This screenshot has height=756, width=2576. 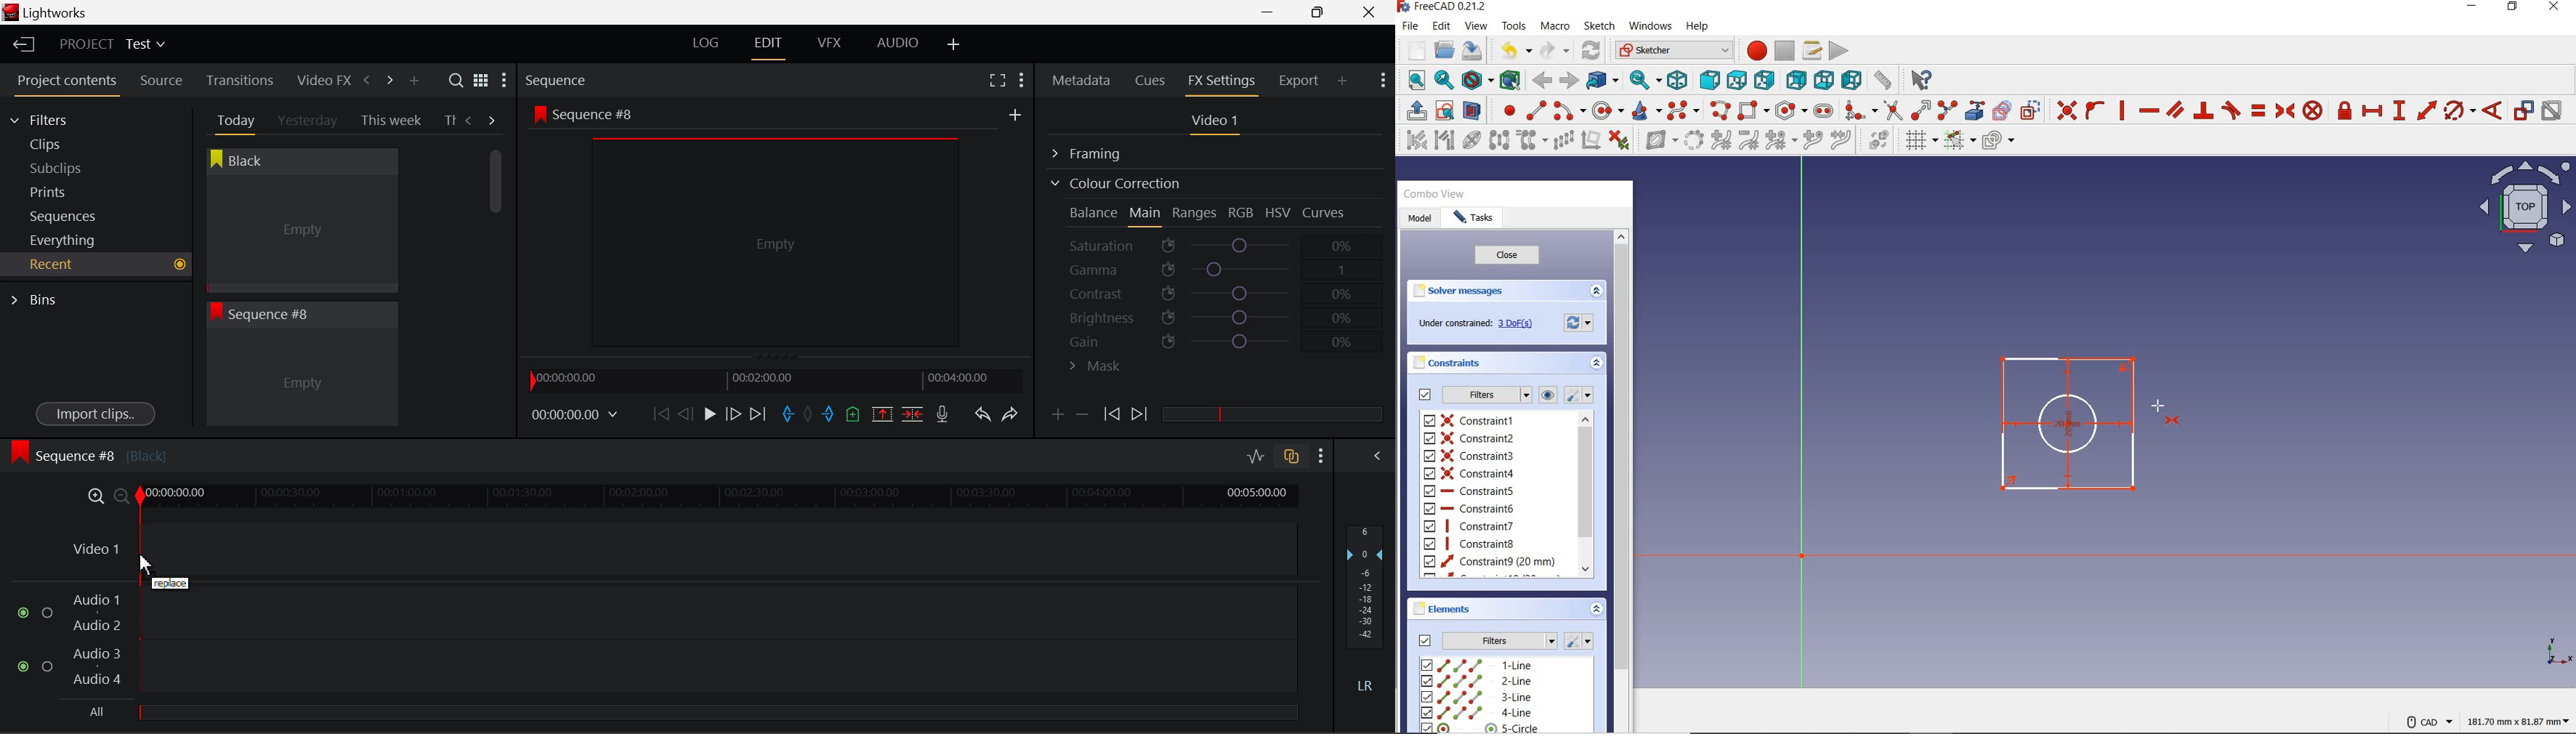 I want to click on Brightness, so click(x=1216, y=315).